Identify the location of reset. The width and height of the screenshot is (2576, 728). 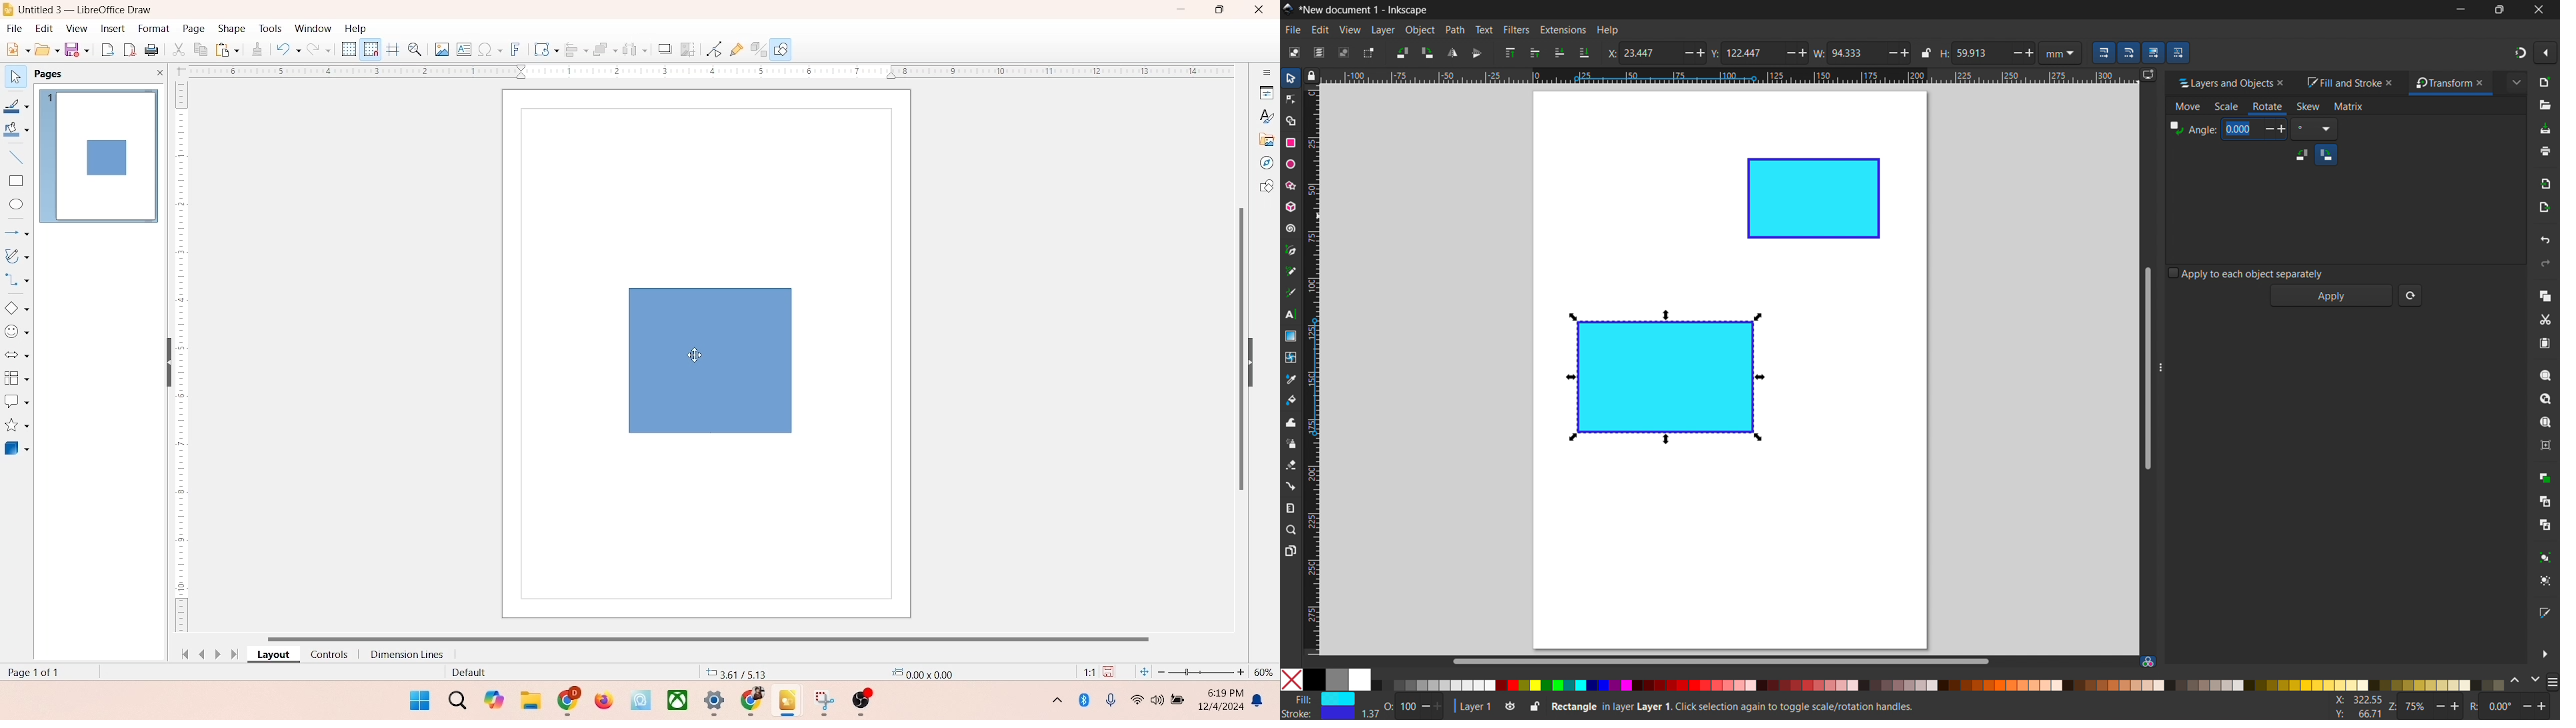
(2410, 295).